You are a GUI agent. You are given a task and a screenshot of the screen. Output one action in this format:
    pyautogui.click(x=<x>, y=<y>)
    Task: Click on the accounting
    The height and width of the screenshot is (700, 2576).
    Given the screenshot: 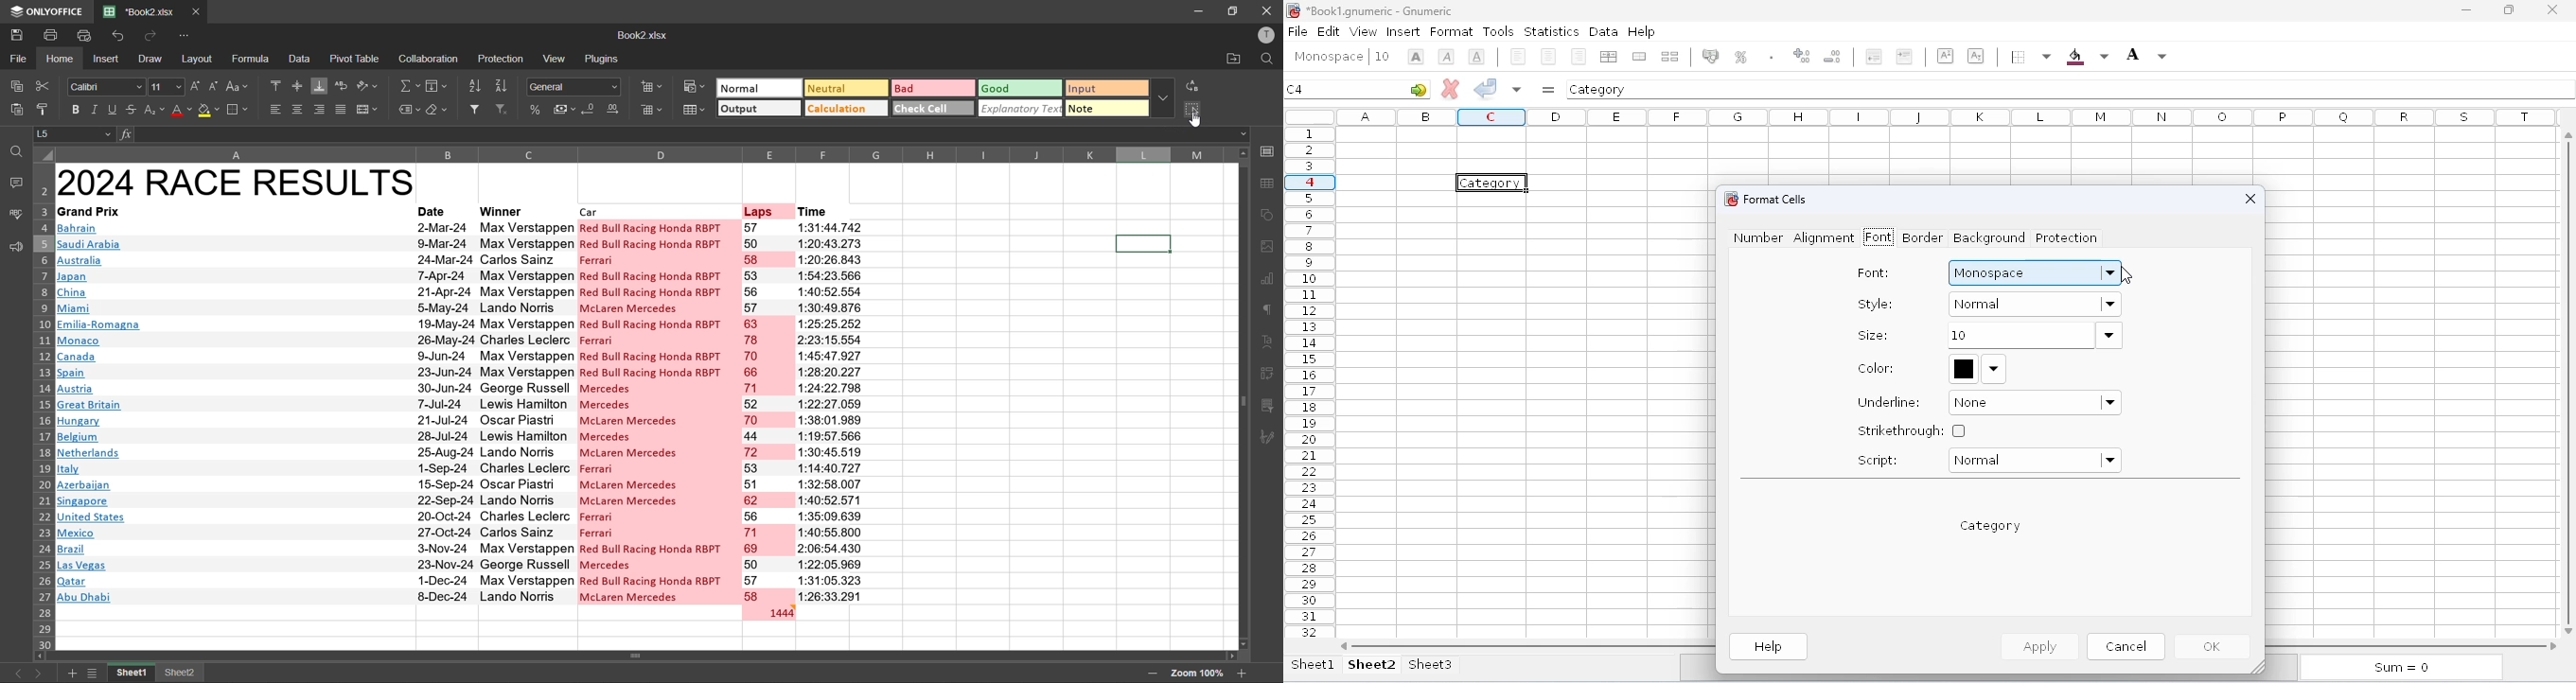 What is the action you would take?
    pyautogui.click(x=564, y=111)
    